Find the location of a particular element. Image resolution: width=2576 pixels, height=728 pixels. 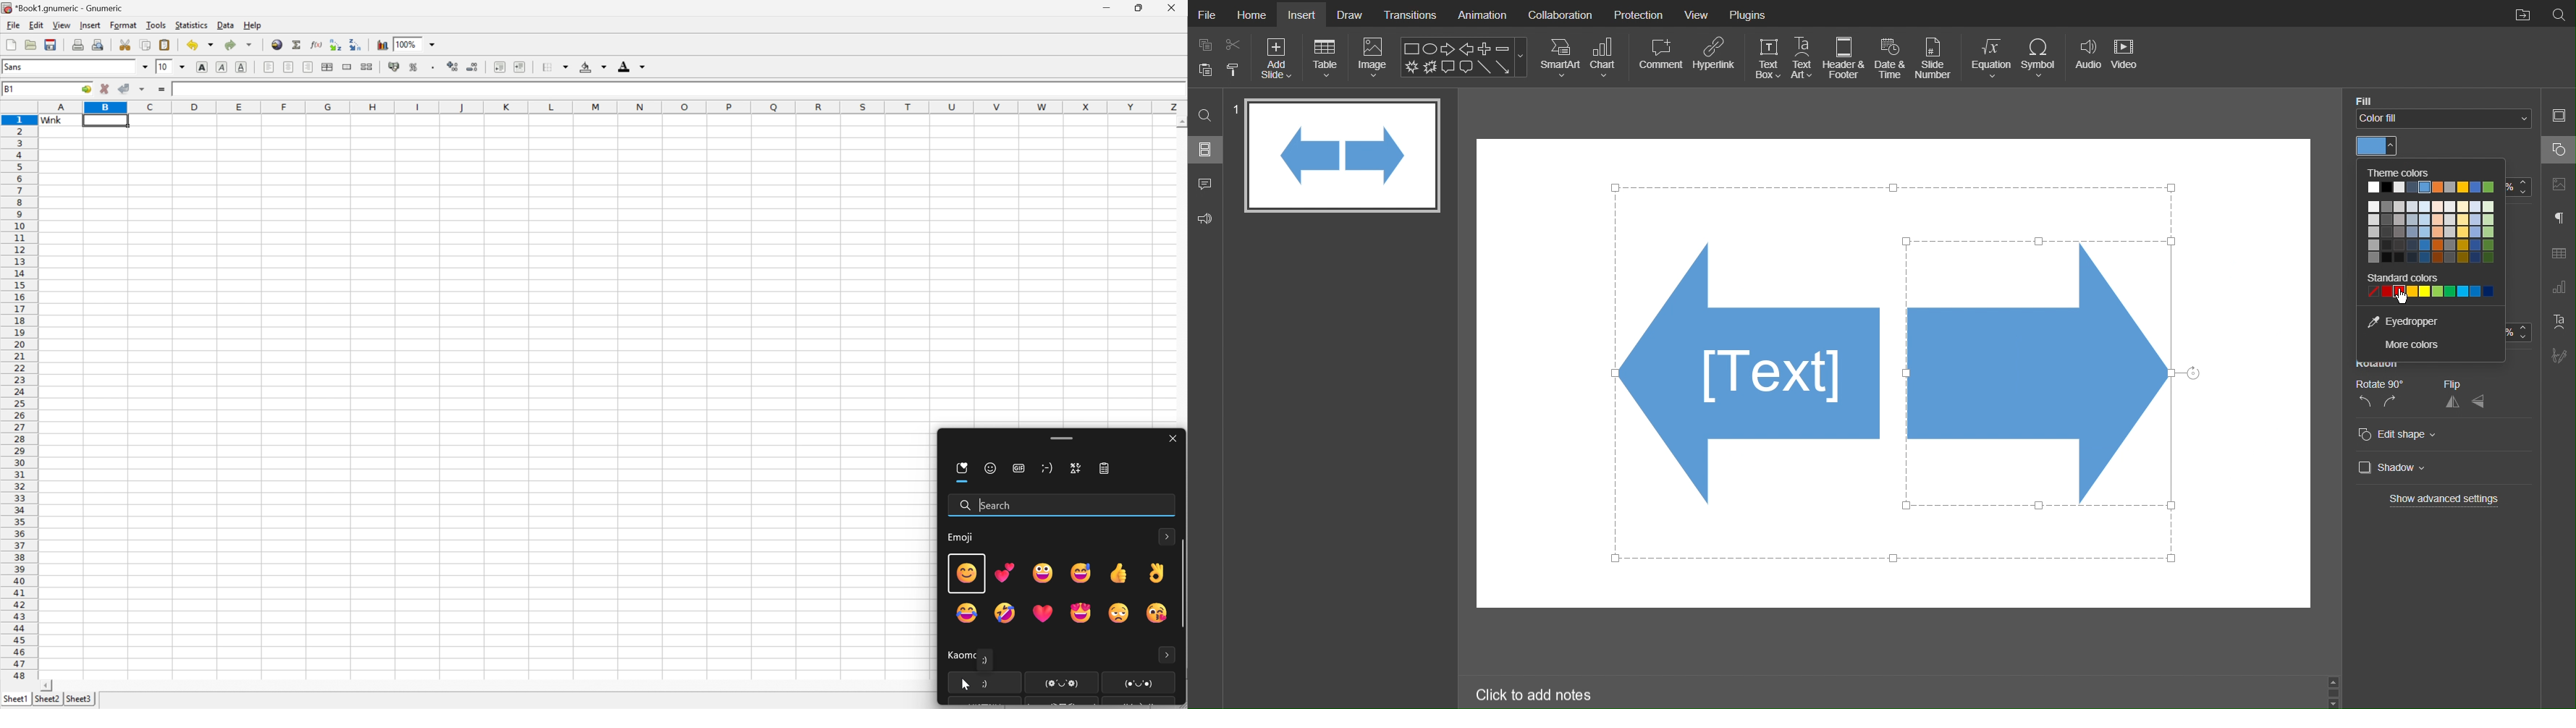

Flip is located at coordinates (2469, 383).